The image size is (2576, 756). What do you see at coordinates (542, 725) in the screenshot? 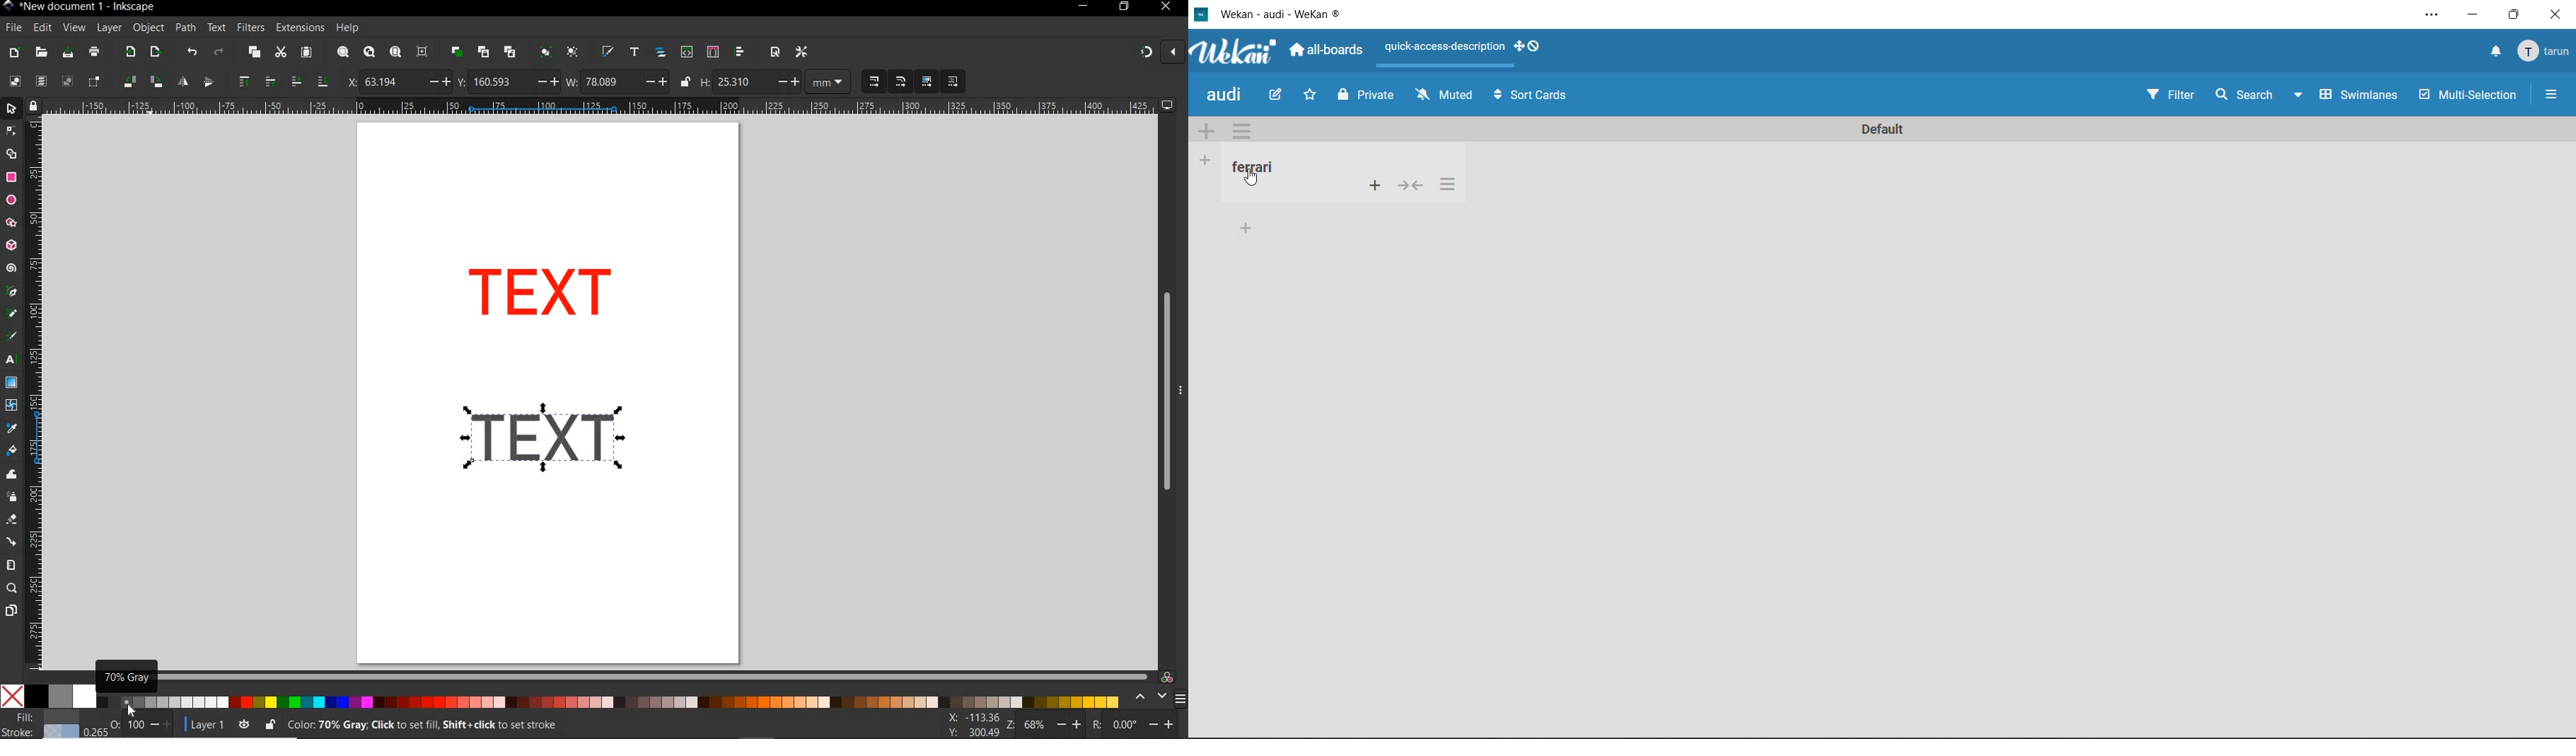
I see `no objects selected` at bounding box center [542, 725].